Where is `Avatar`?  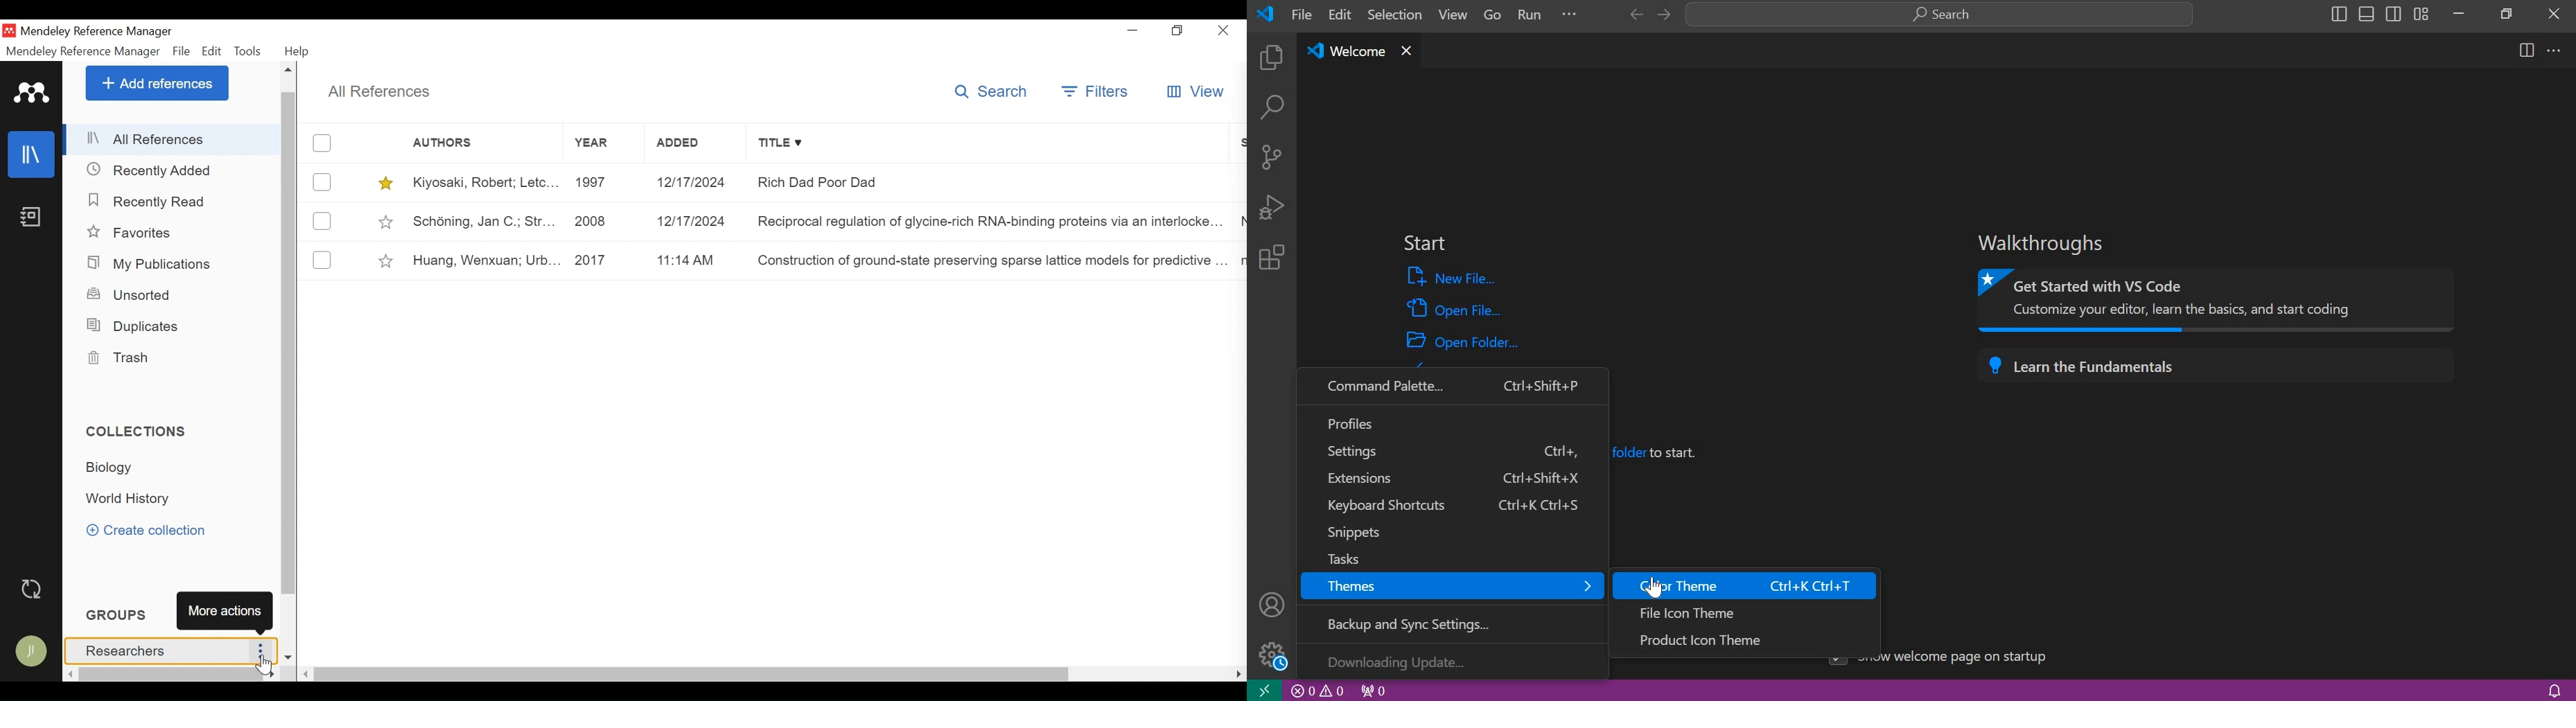 Avatar is located at coordinates (32, 652).